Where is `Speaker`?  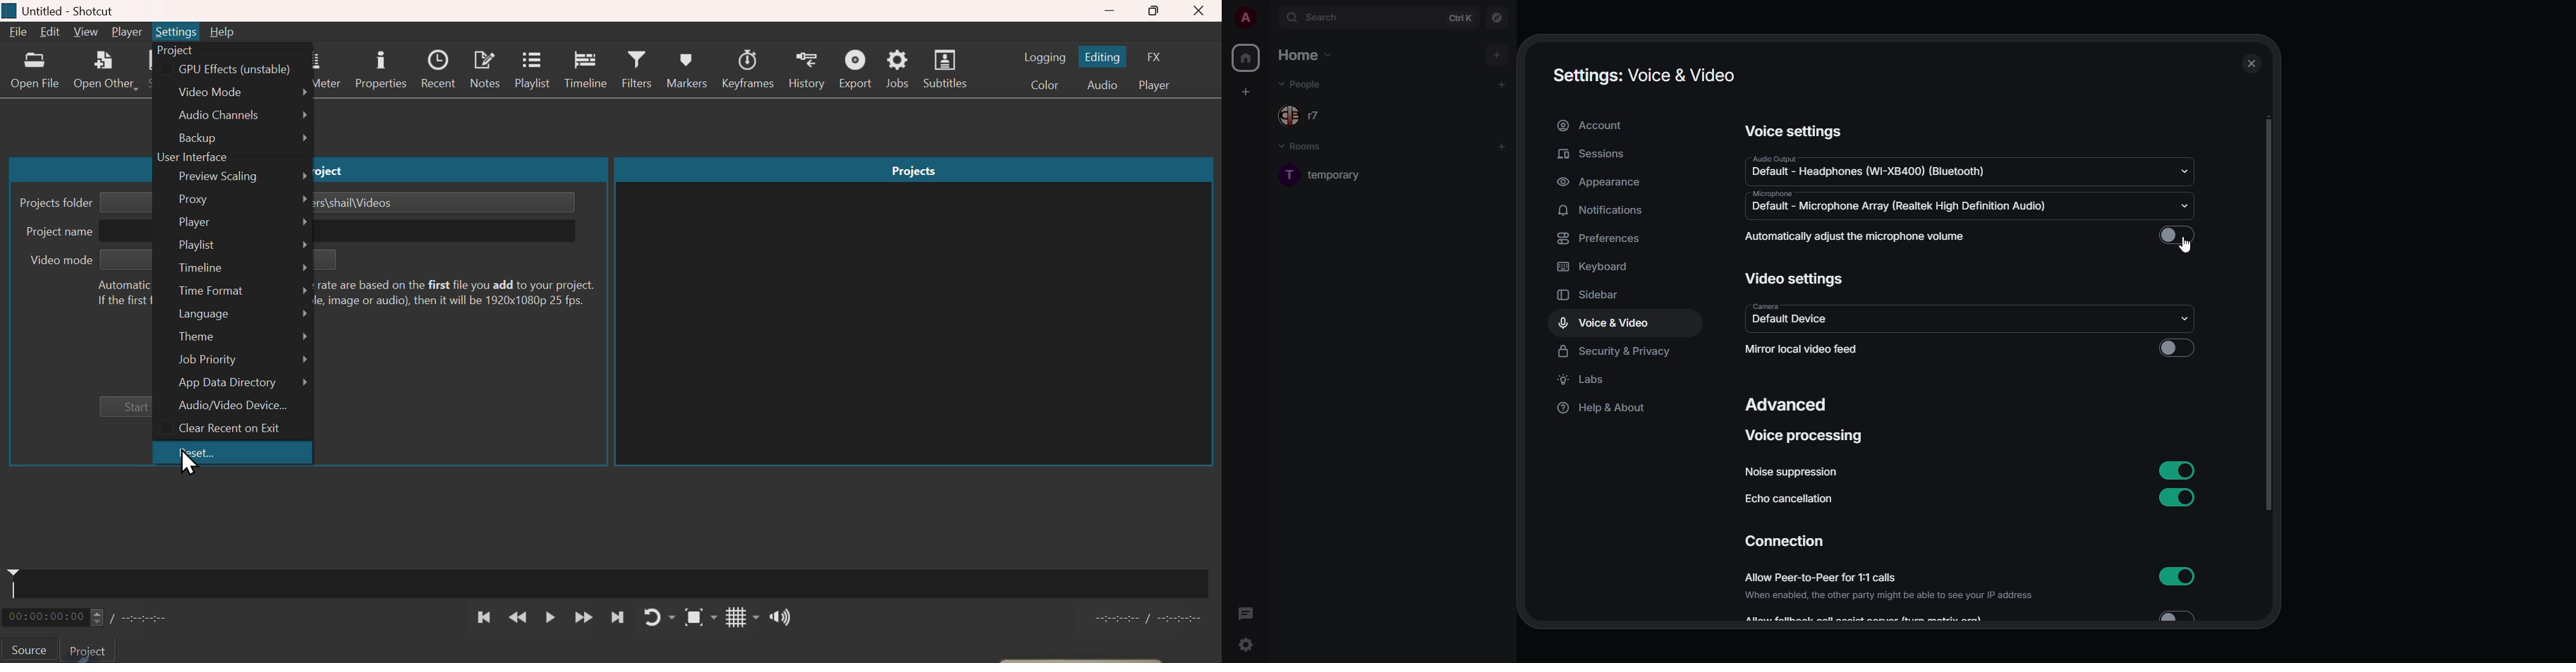 Speaker is located at coordinates (773, 618).